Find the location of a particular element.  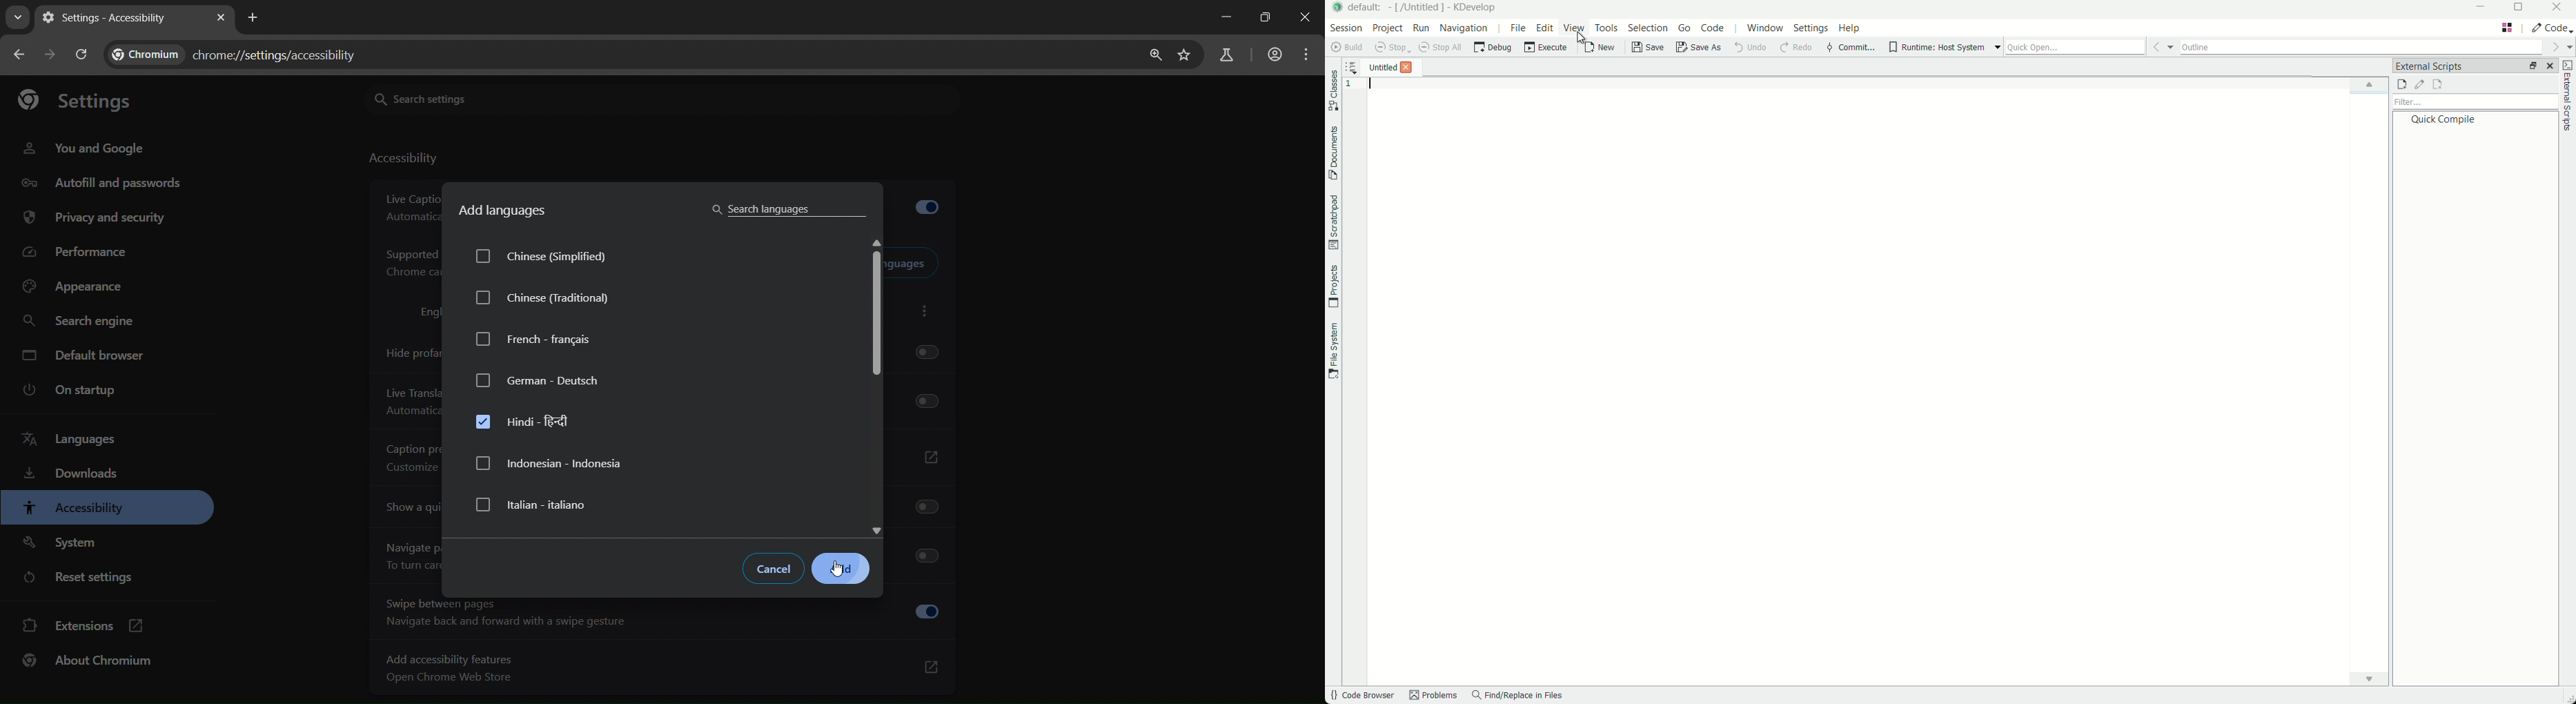

zoom is located at coordinates (1157, 57).